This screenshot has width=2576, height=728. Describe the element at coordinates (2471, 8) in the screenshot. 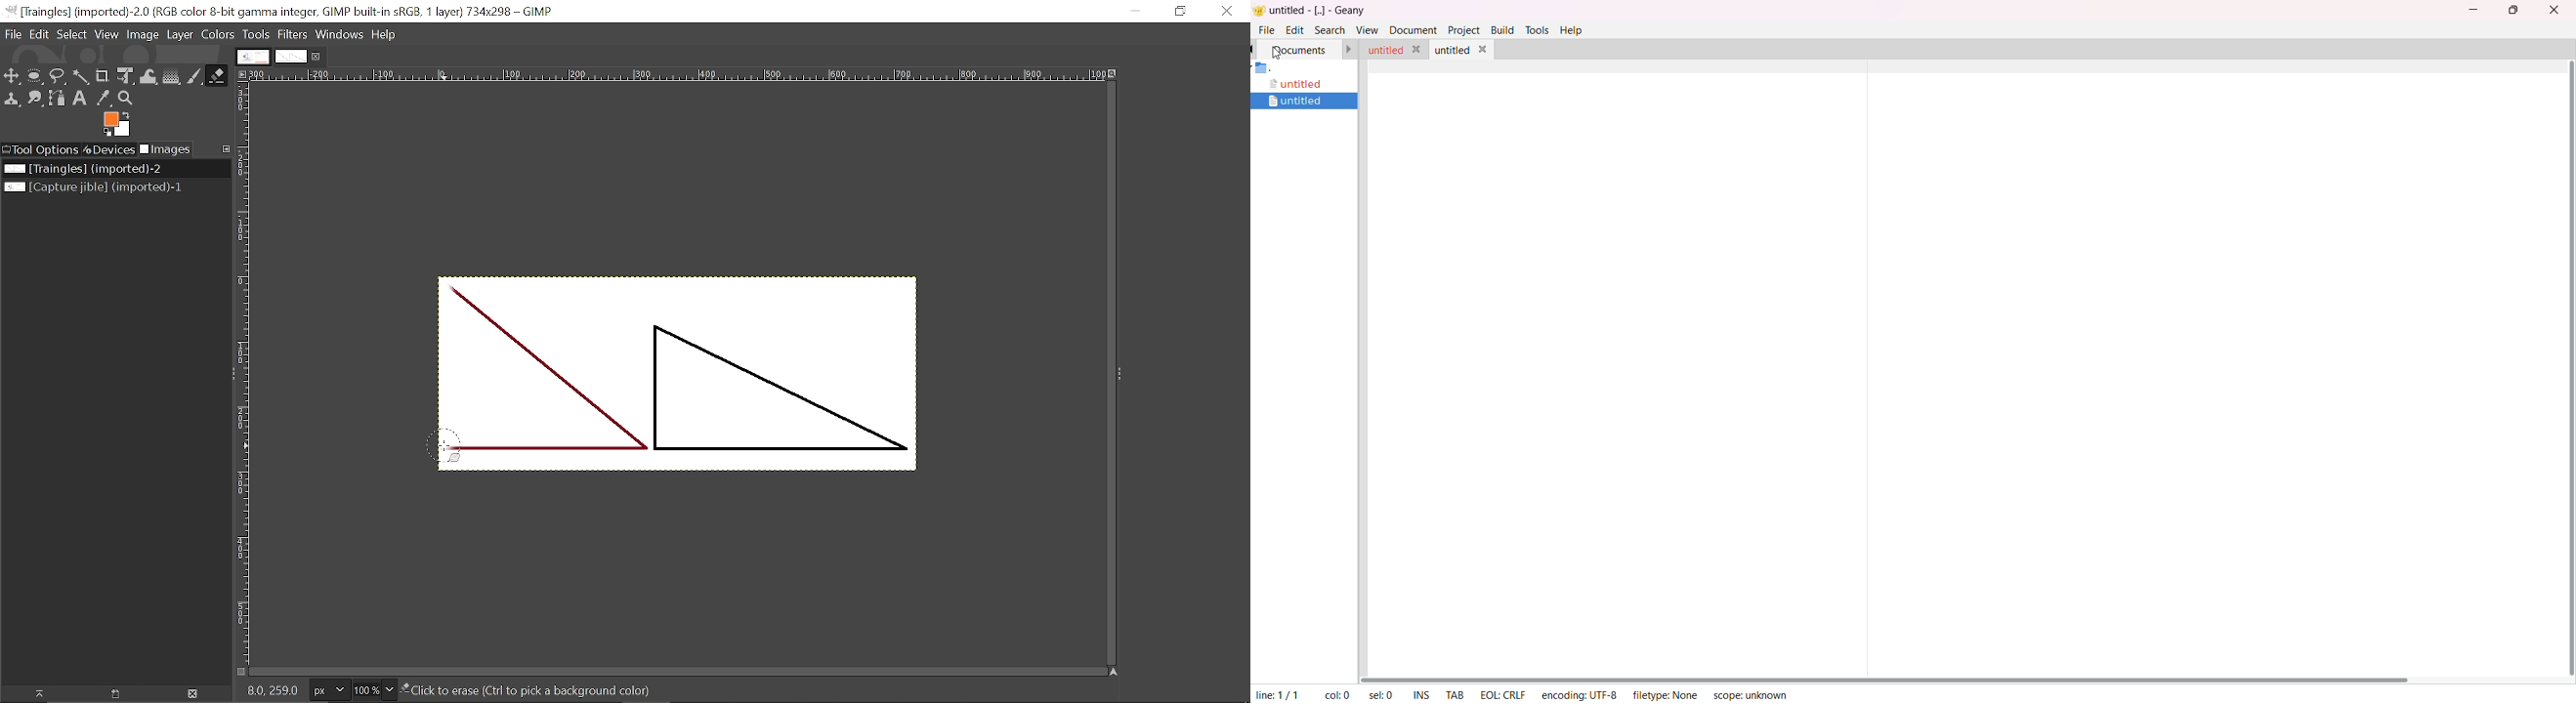

I see `minimize` at that location.